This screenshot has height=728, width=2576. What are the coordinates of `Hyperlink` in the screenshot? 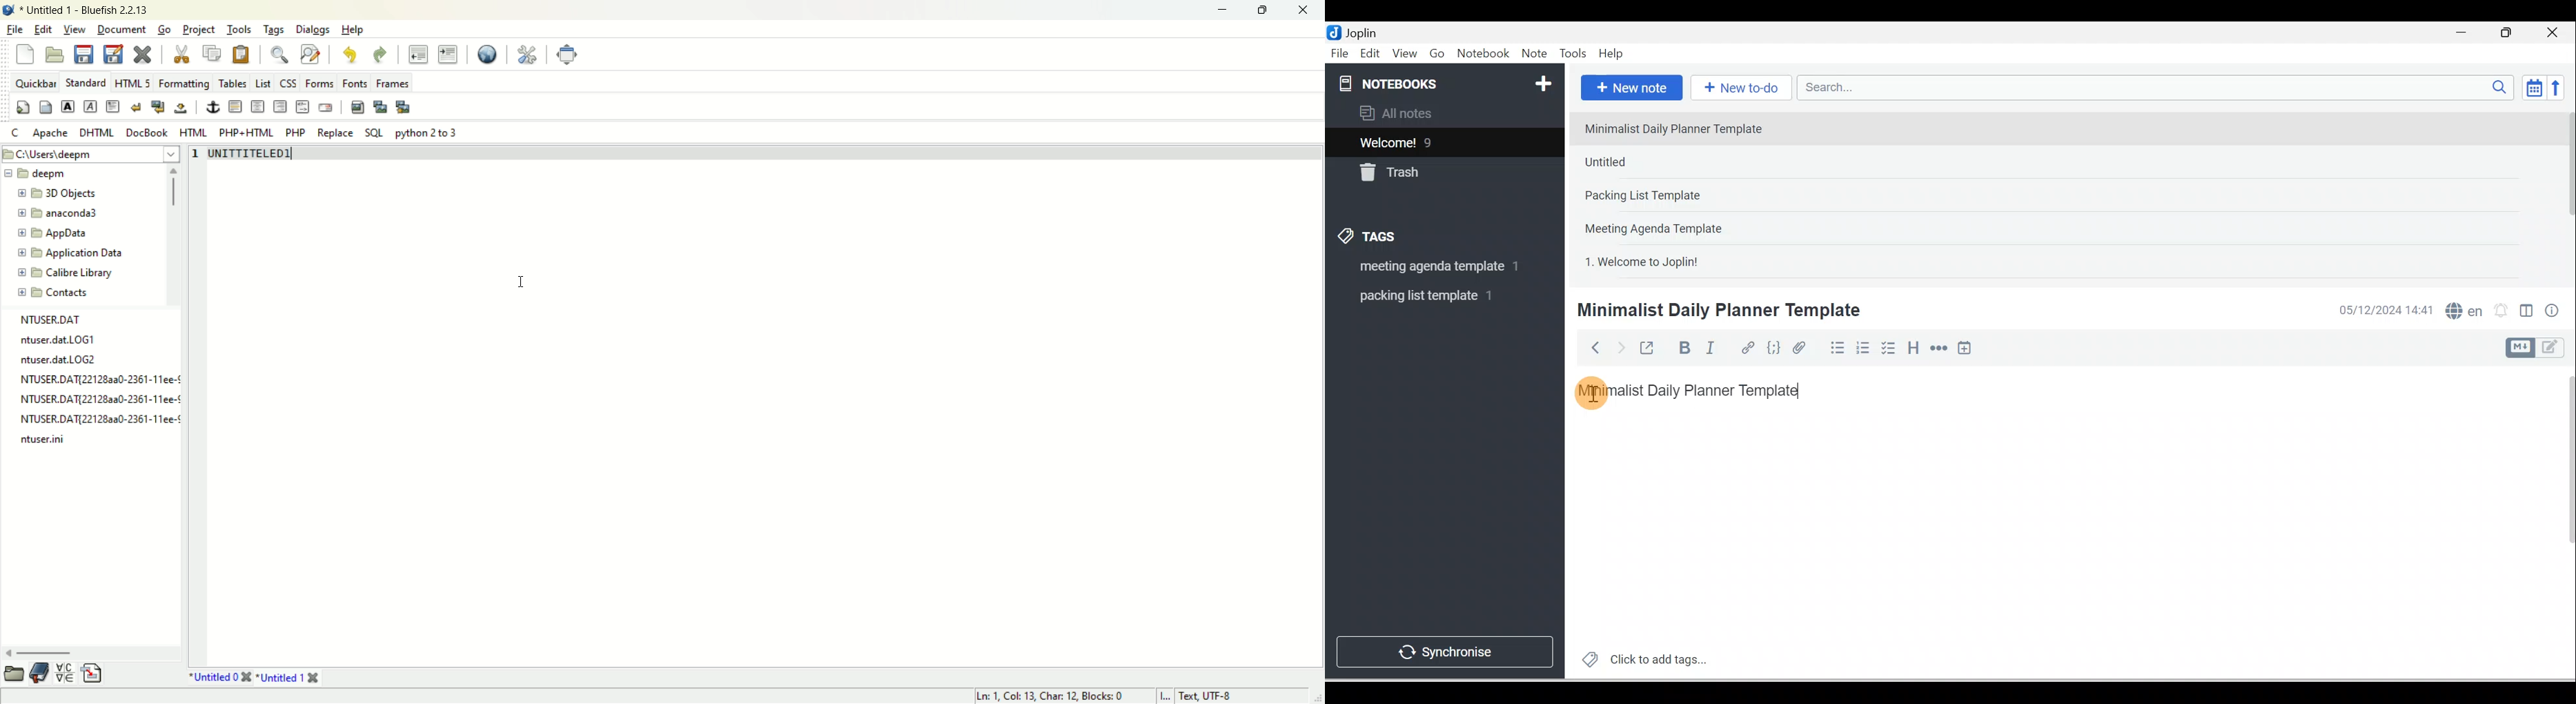 It's located at (1747, 349).